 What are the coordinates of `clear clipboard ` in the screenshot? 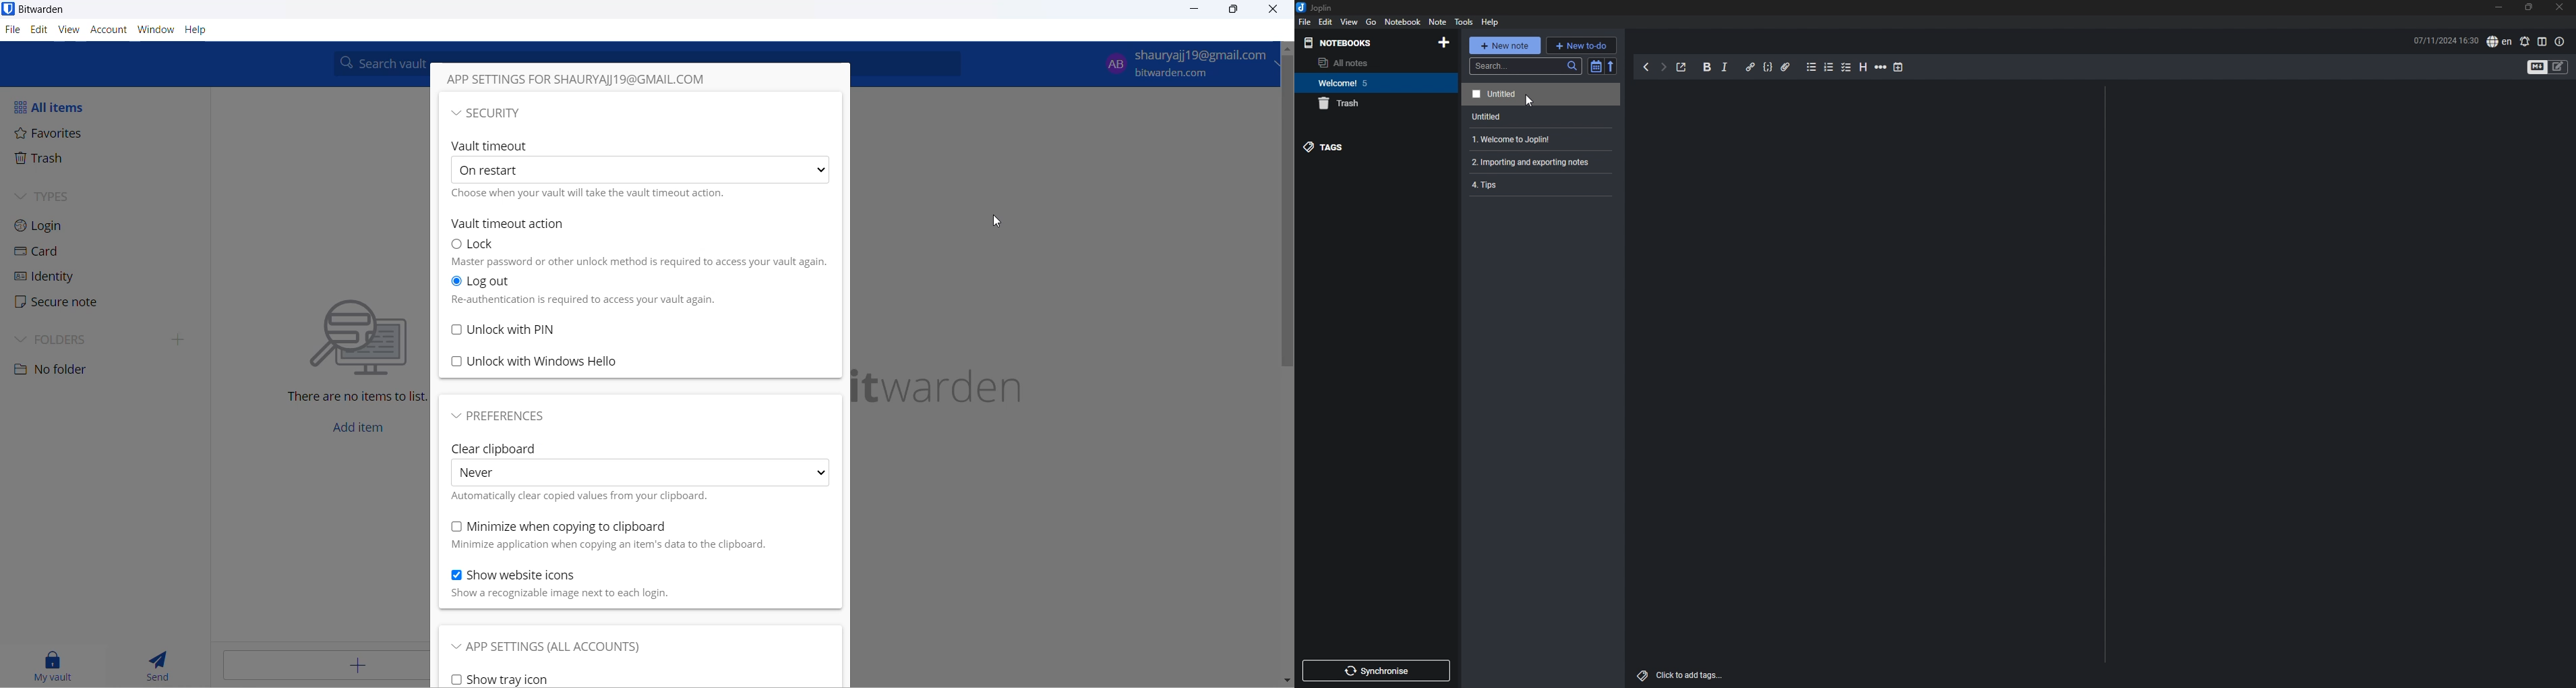 It's located at (493, 447).